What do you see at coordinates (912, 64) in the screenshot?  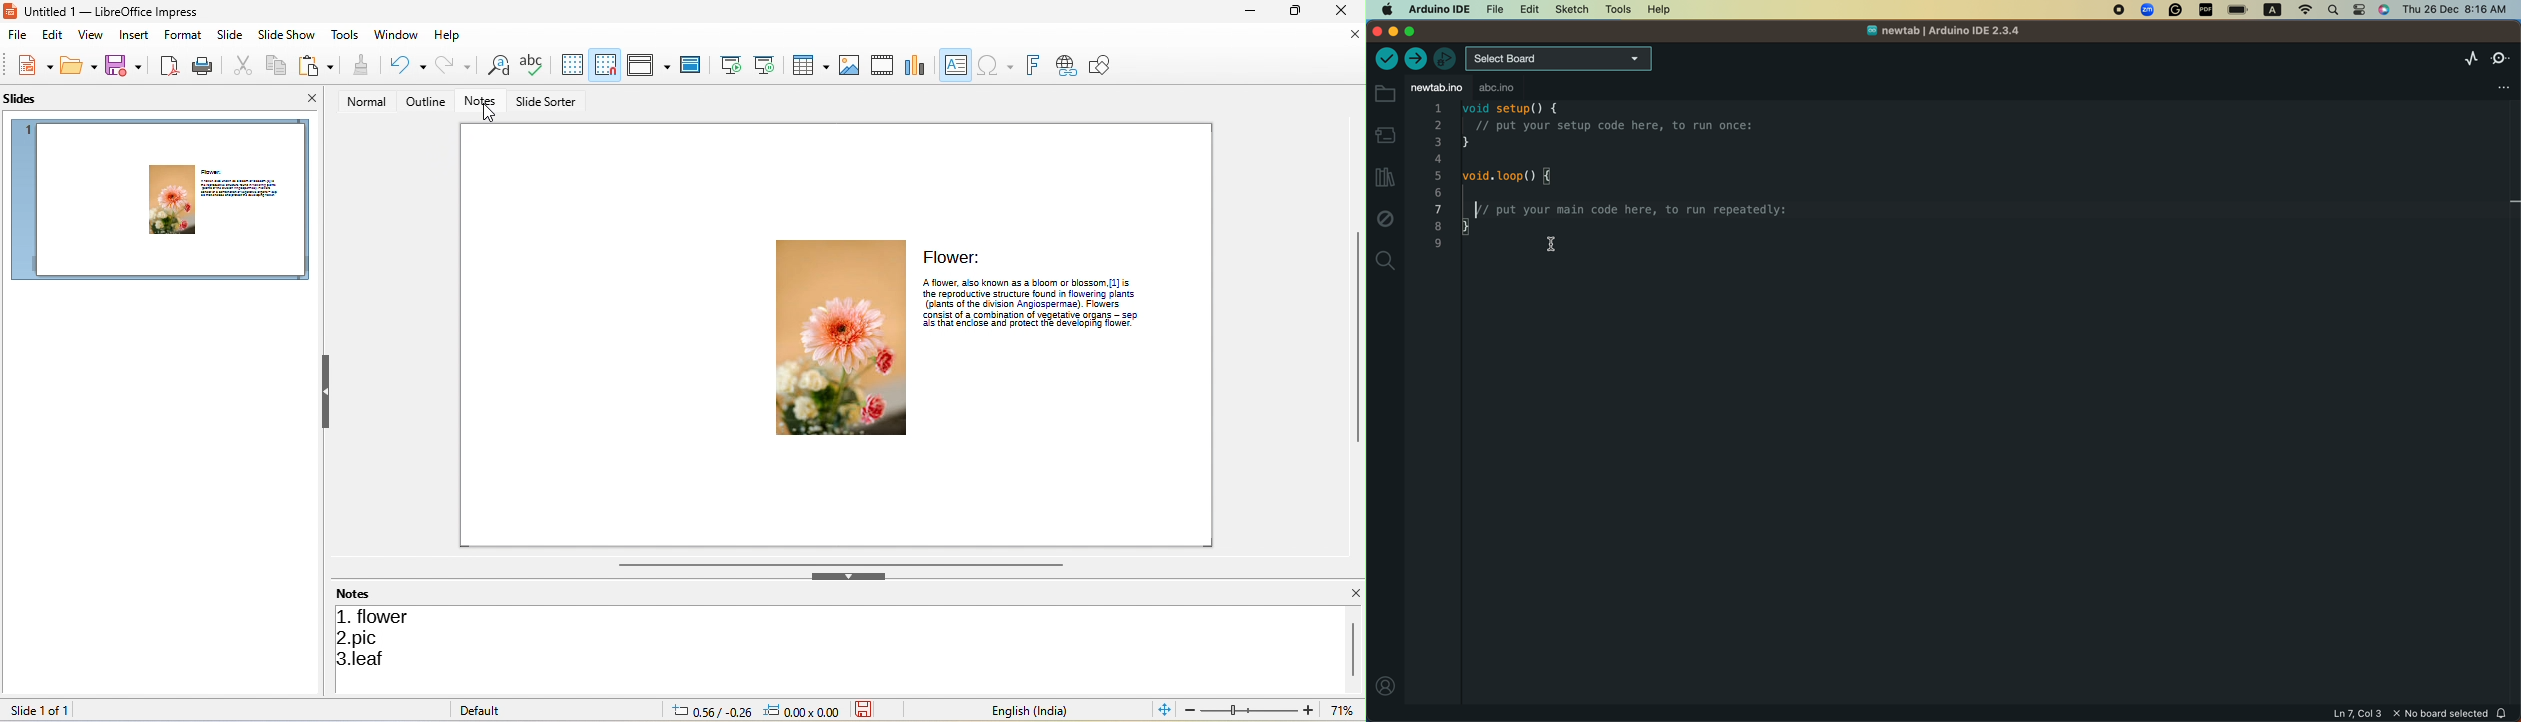 I see `chart` at bounding box center [912, 64].